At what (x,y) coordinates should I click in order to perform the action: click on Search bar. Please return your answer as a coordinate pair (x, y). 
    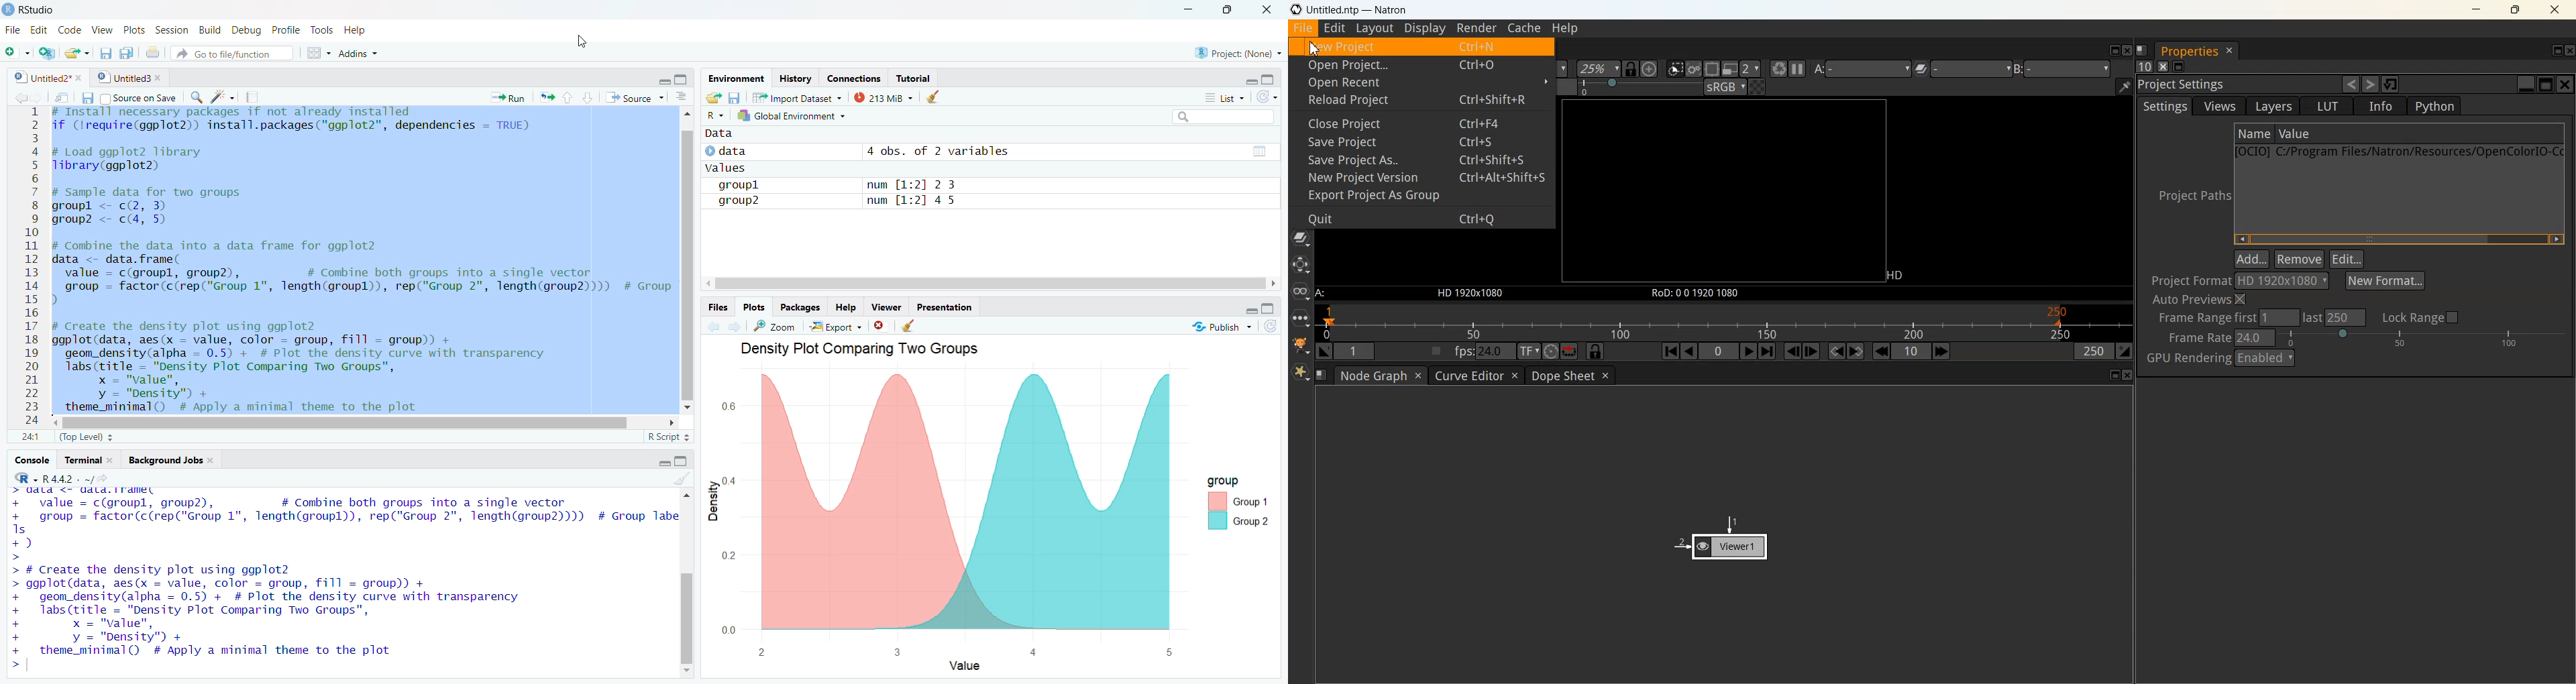
    Looking at the image, I should click on (1214, 117).